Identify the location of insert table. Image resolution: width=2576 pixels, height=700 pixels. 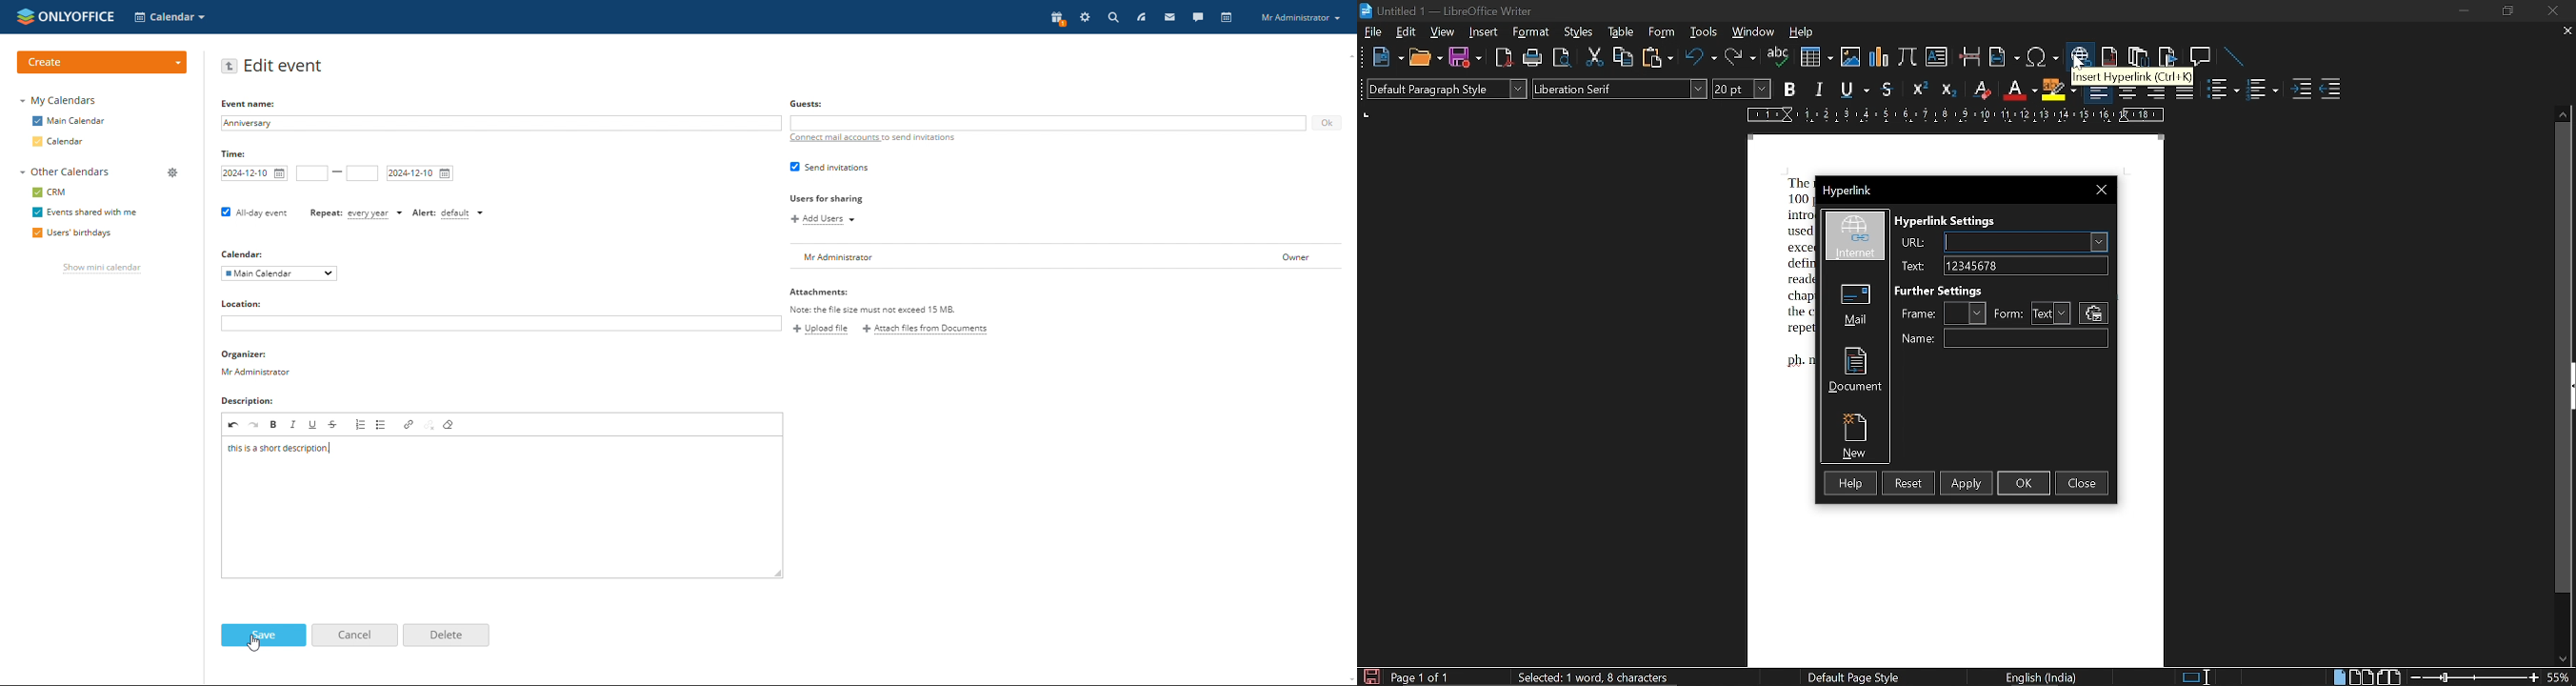
(1815, 57).